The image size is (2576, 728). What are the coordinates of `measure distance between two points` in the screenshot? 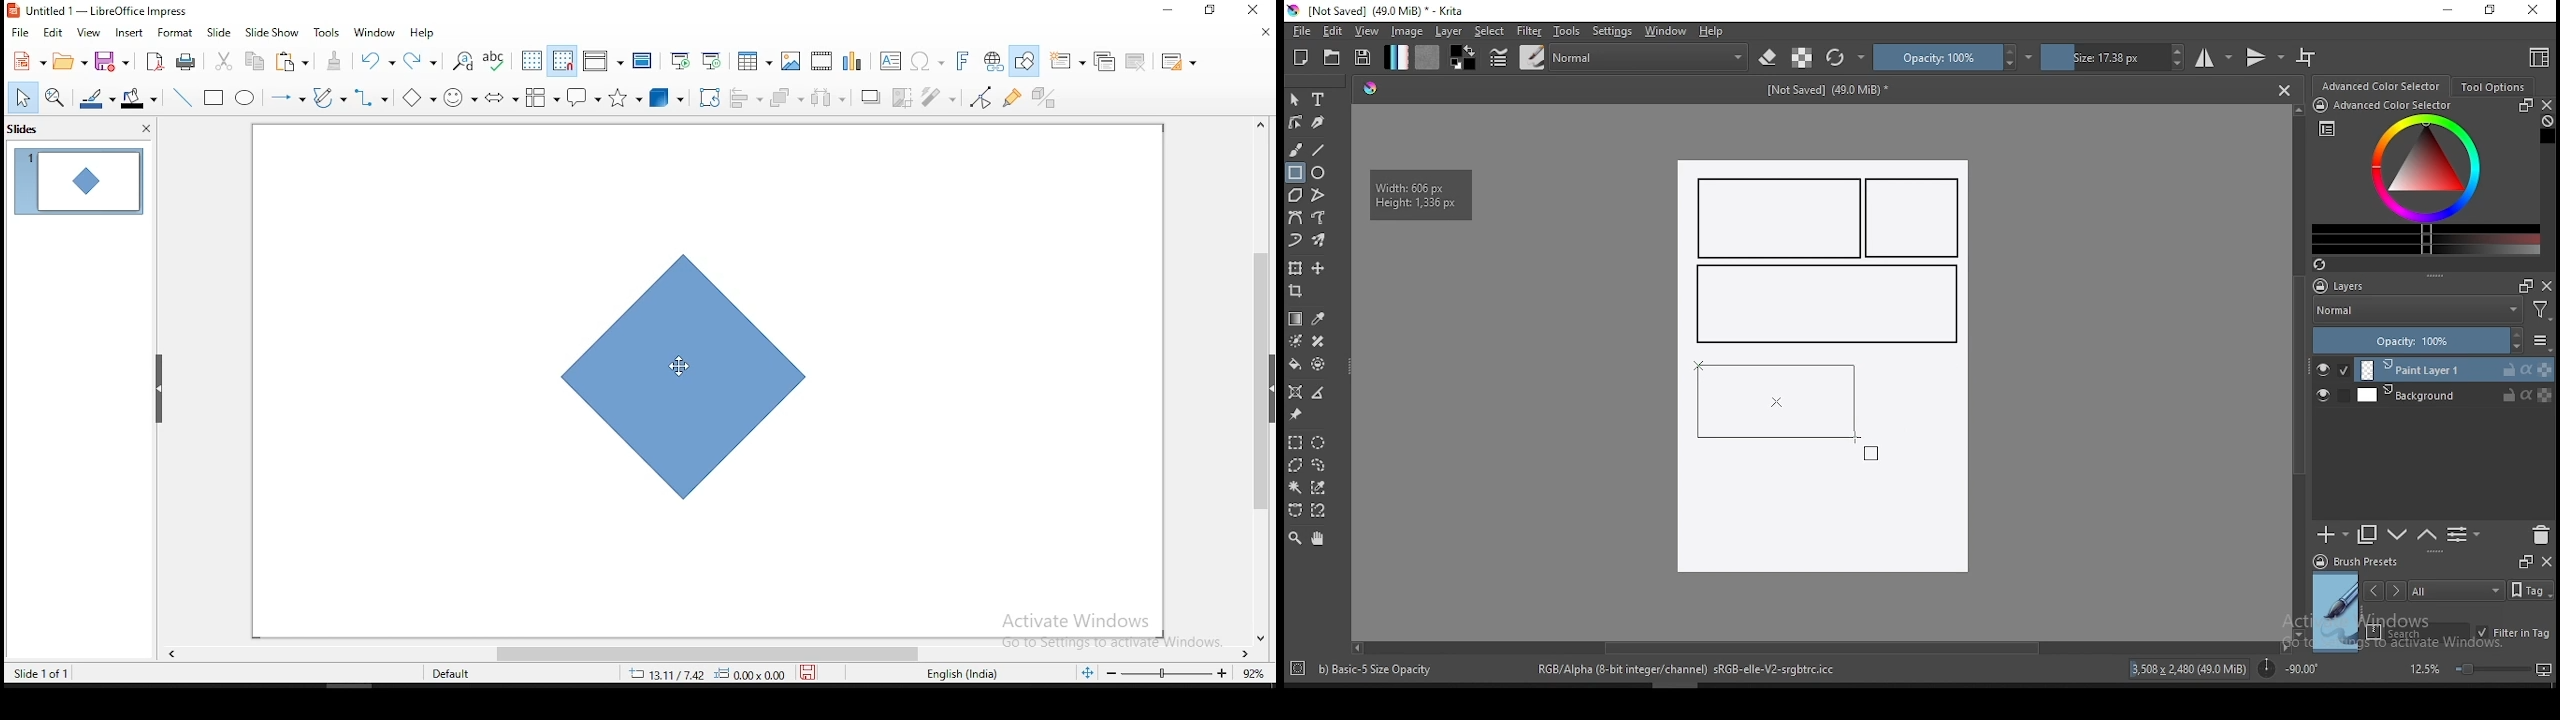 It's located at (1319, 394).